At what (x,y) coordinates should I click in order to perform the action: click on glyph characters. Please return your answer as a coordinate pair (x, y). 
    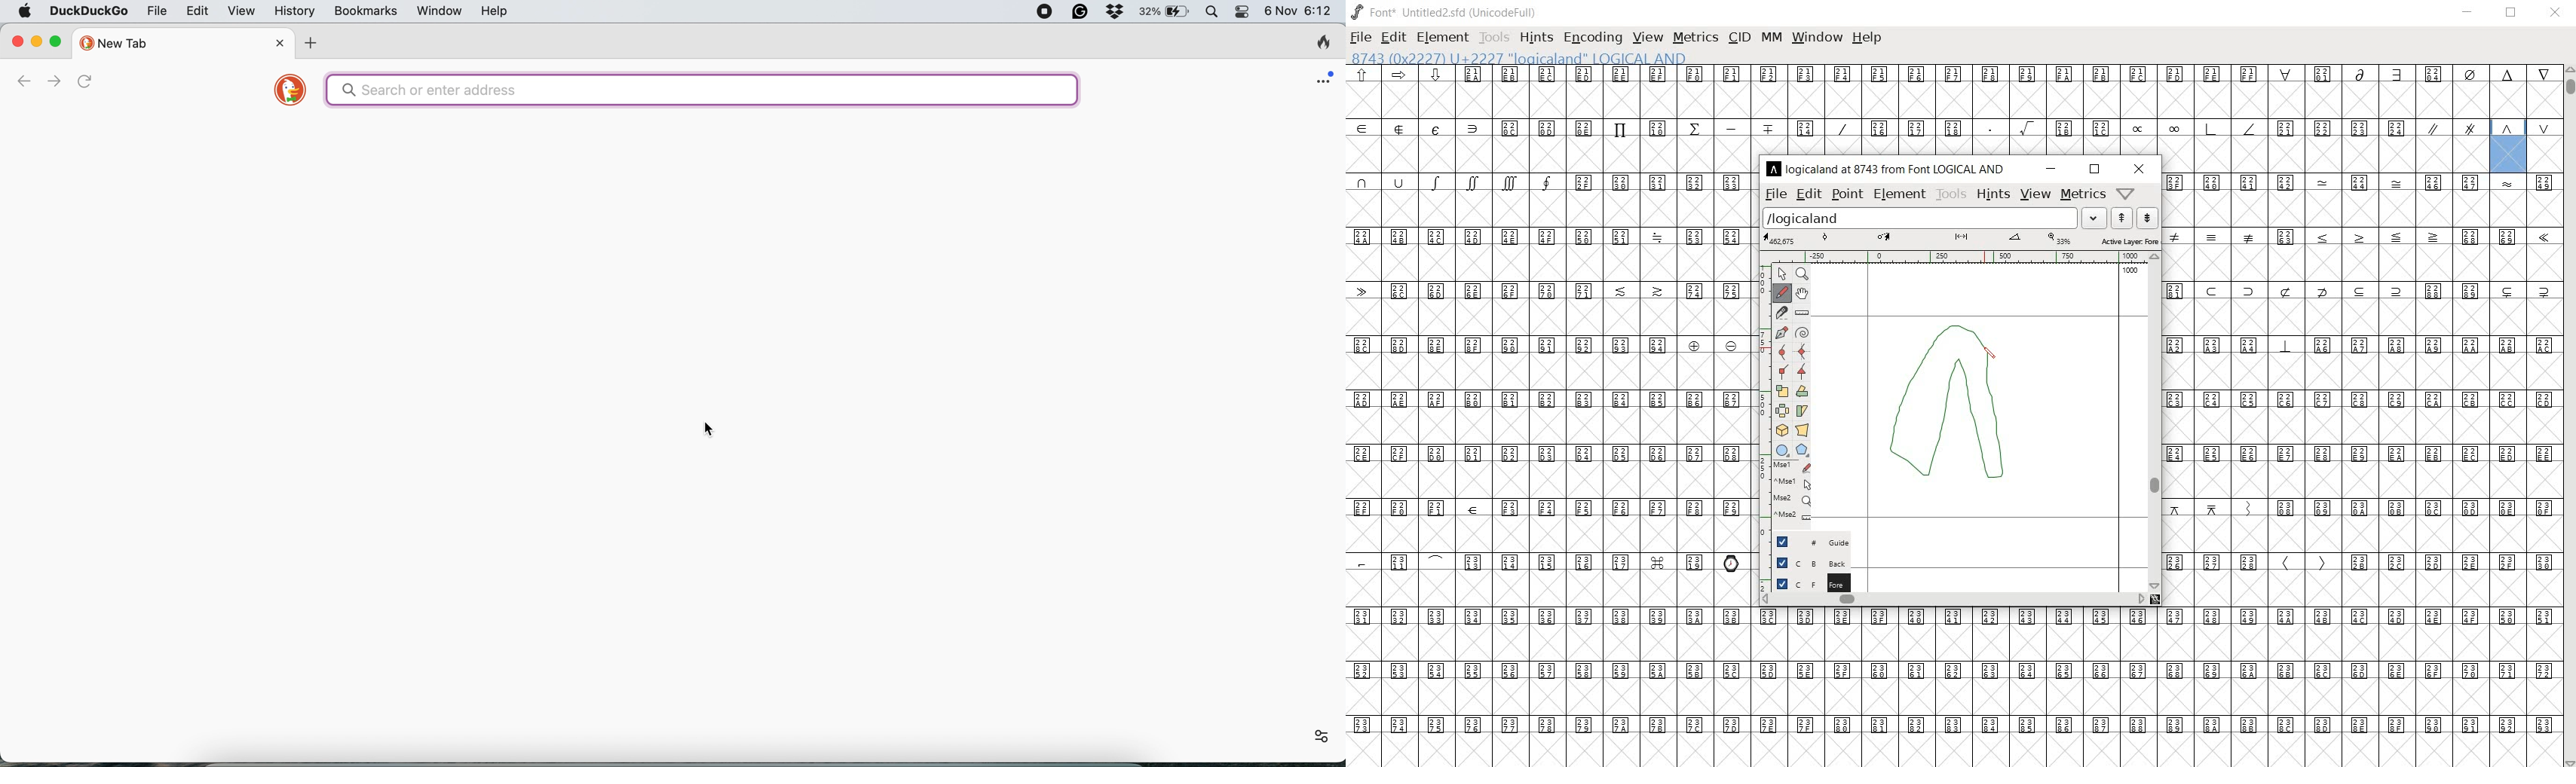
    Looking at the image, I should click on (2156, 687).